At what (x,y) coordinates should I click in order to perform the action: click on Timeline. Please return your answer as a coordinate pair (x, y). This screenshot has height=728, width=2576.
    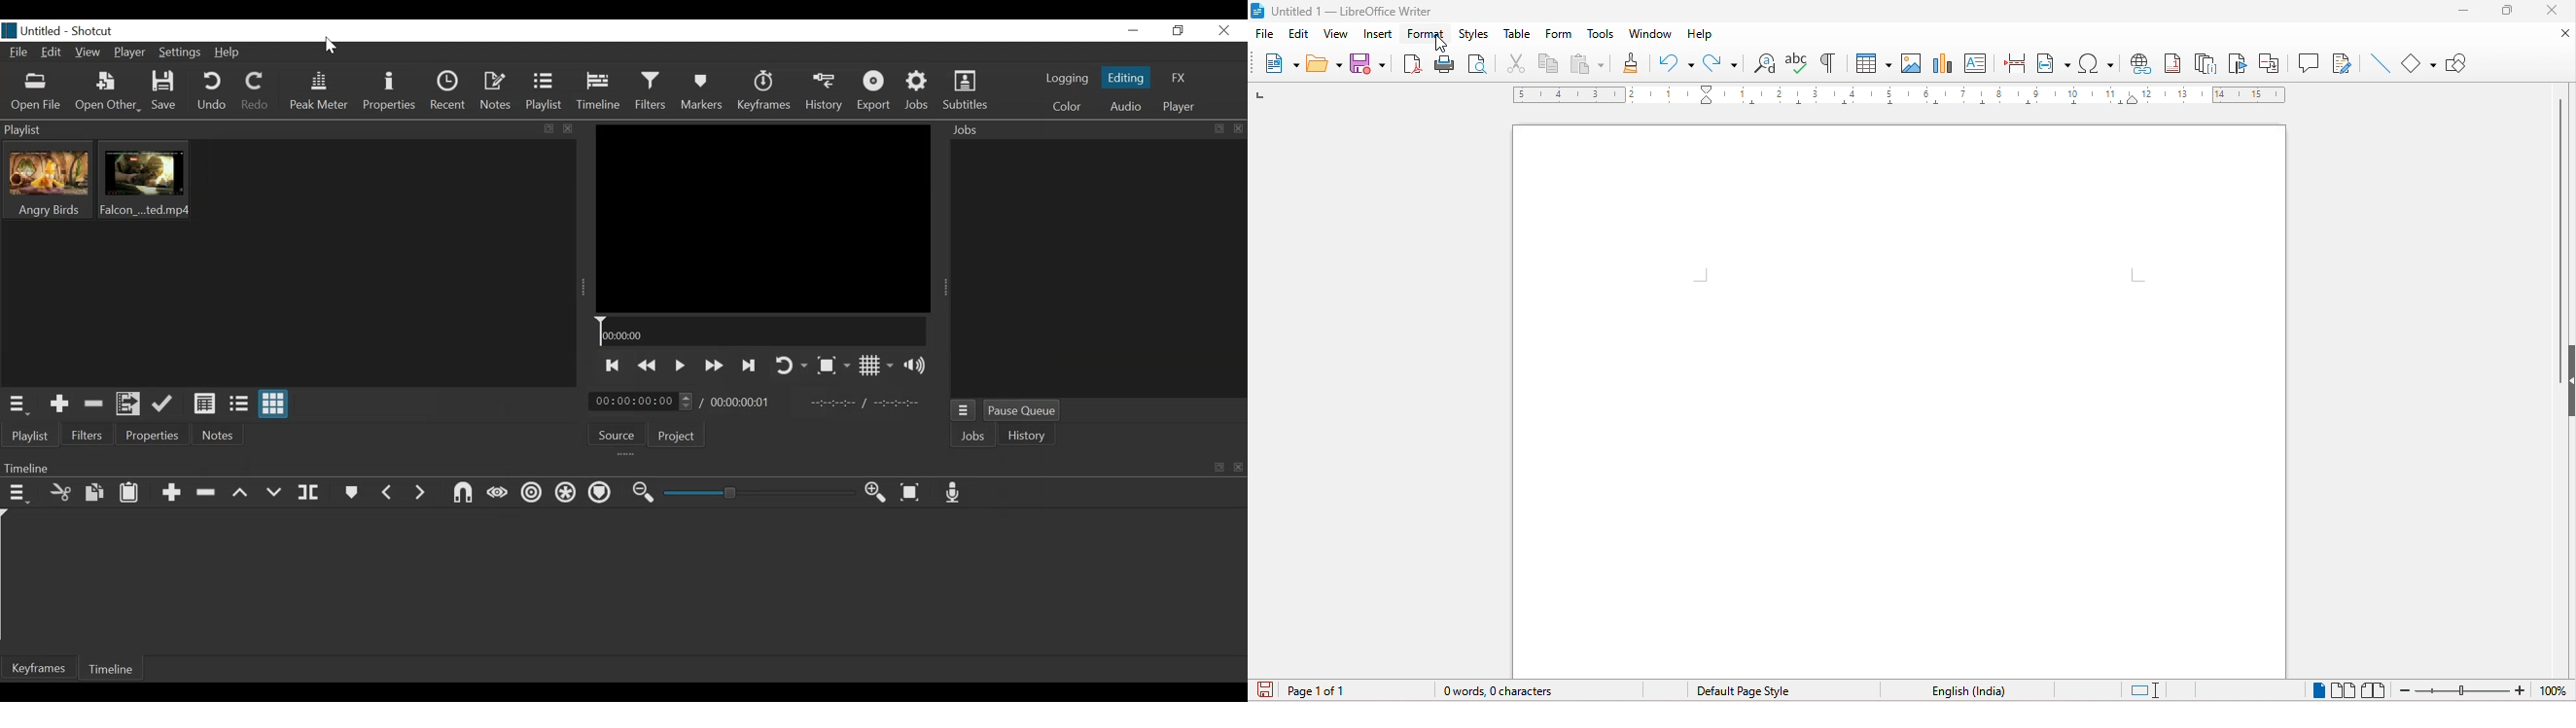
    Looking at the image, I should click on (763, 333).